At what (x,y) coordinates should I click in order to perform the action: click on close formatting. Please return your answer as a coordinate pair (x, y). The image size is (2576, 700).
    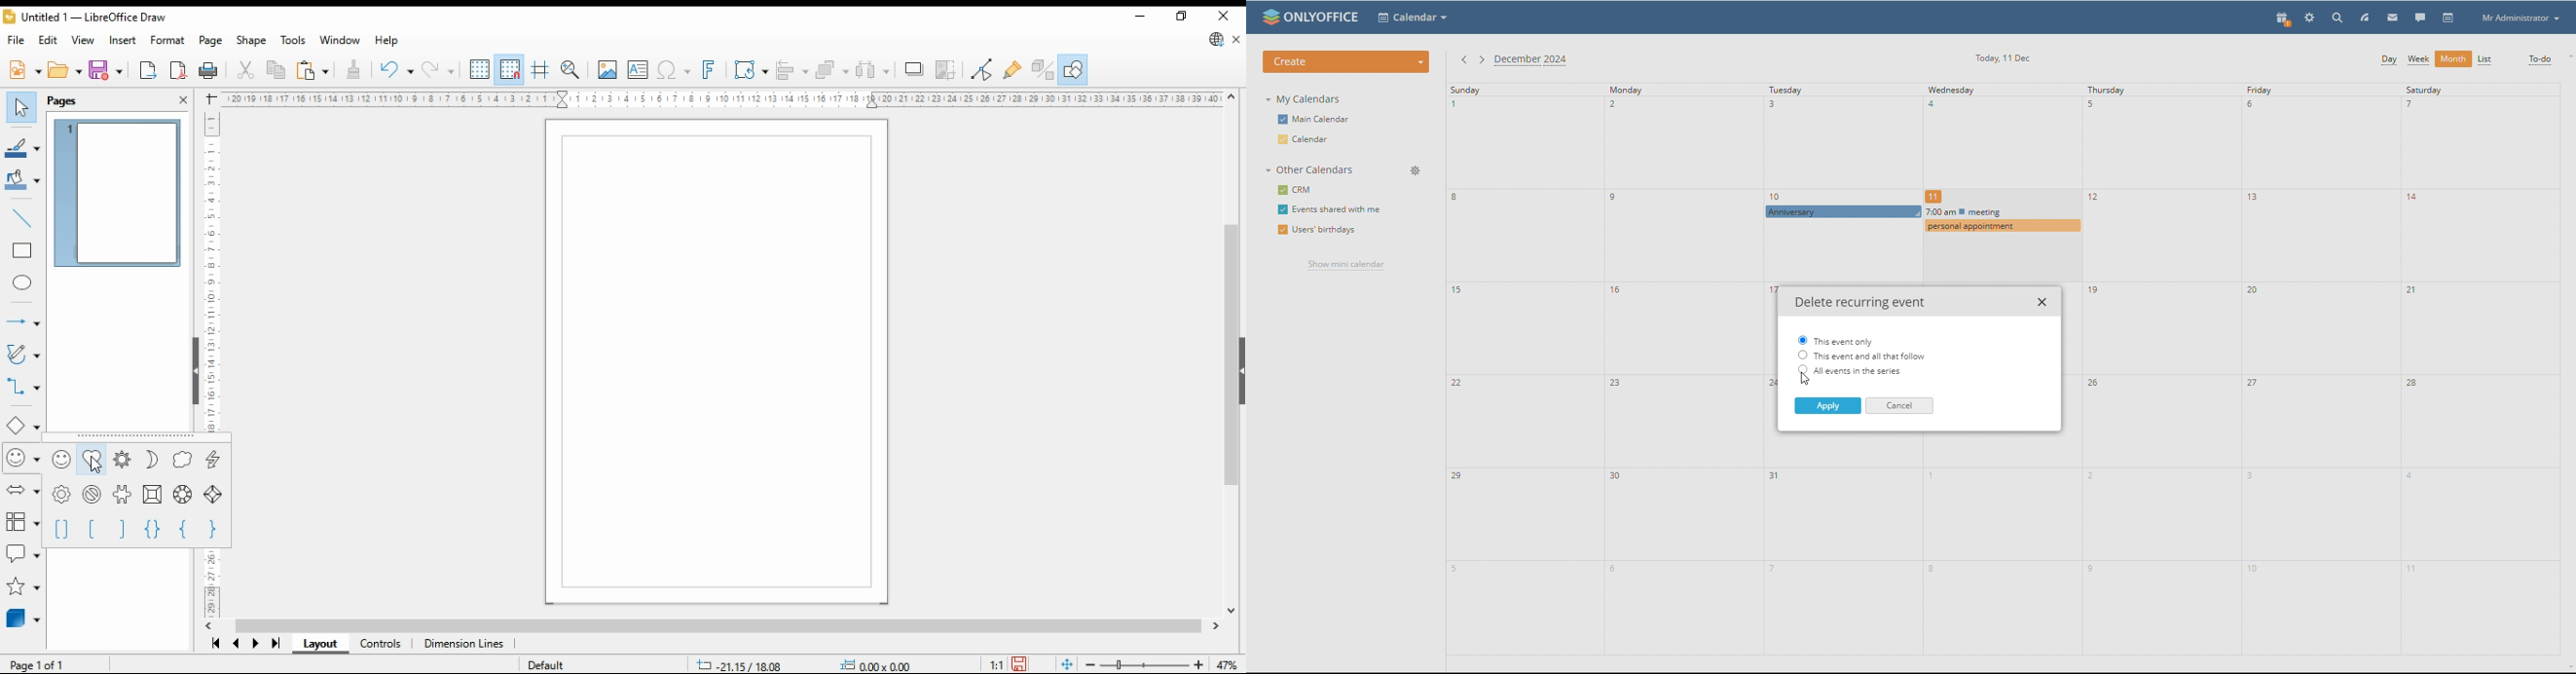
    Looking at the image, I should click on (354, 69).